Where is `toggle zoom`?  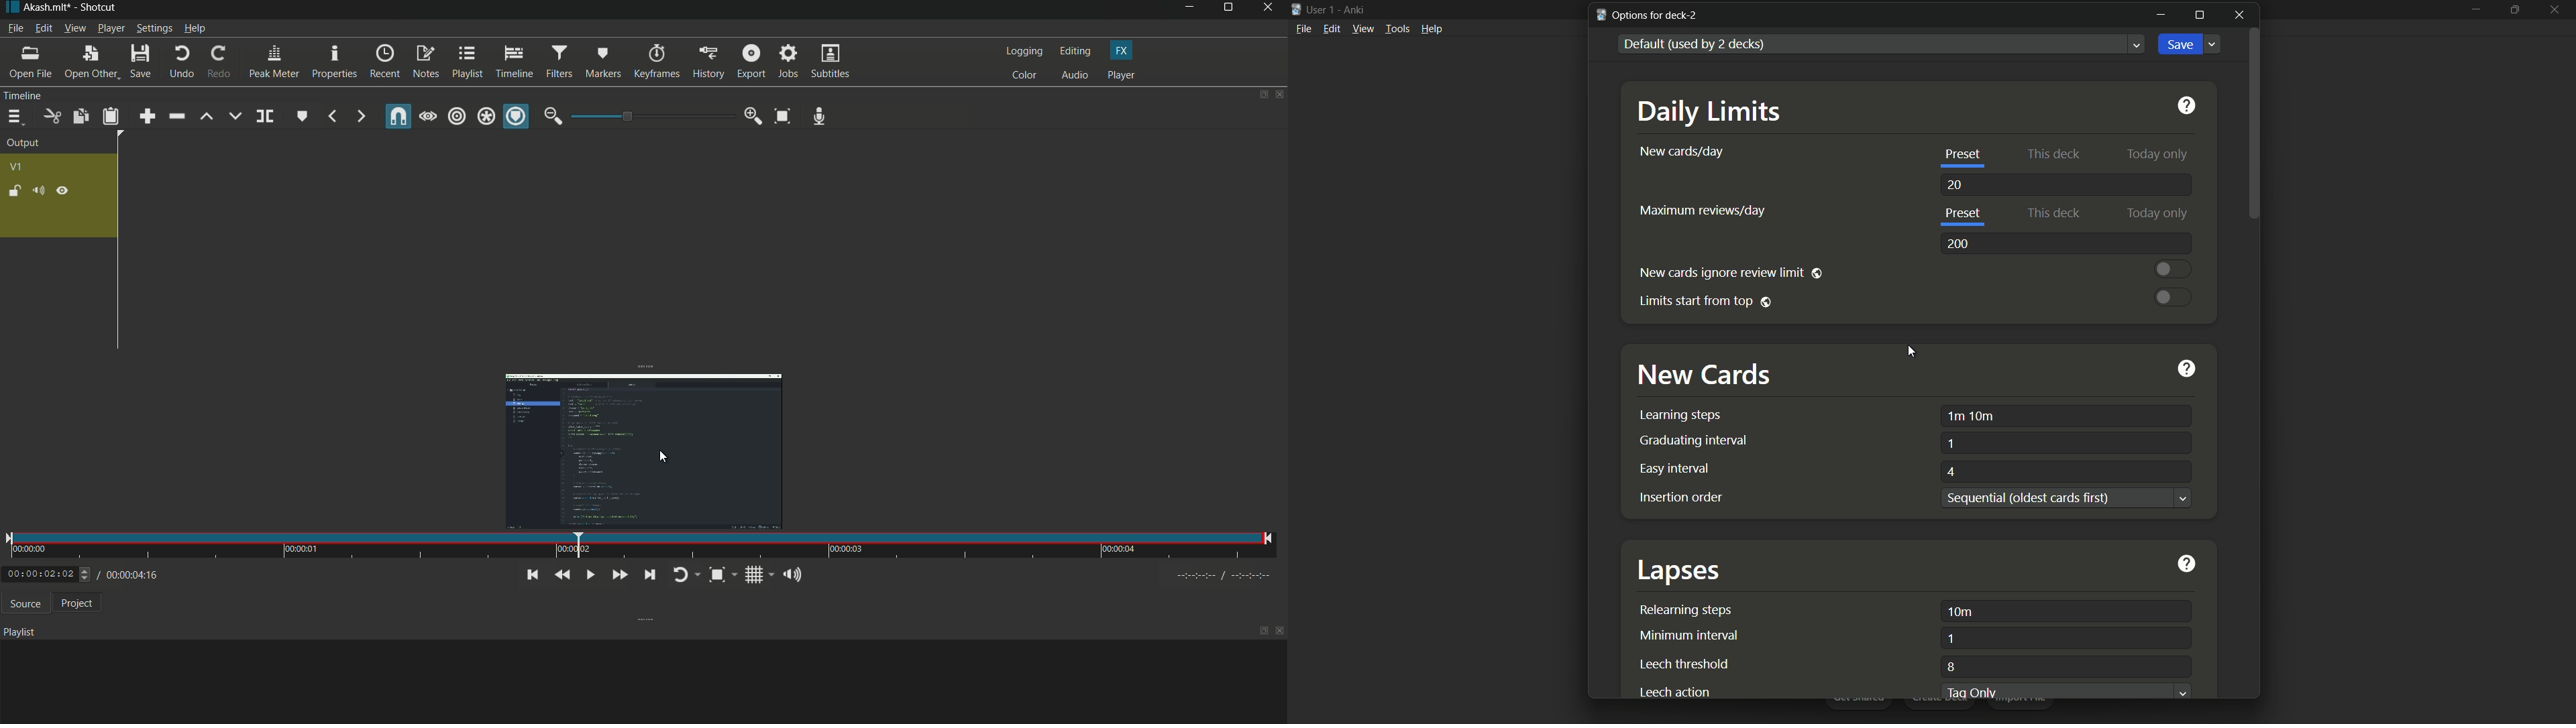 toggle zoom is located at coordinates (722, 575).